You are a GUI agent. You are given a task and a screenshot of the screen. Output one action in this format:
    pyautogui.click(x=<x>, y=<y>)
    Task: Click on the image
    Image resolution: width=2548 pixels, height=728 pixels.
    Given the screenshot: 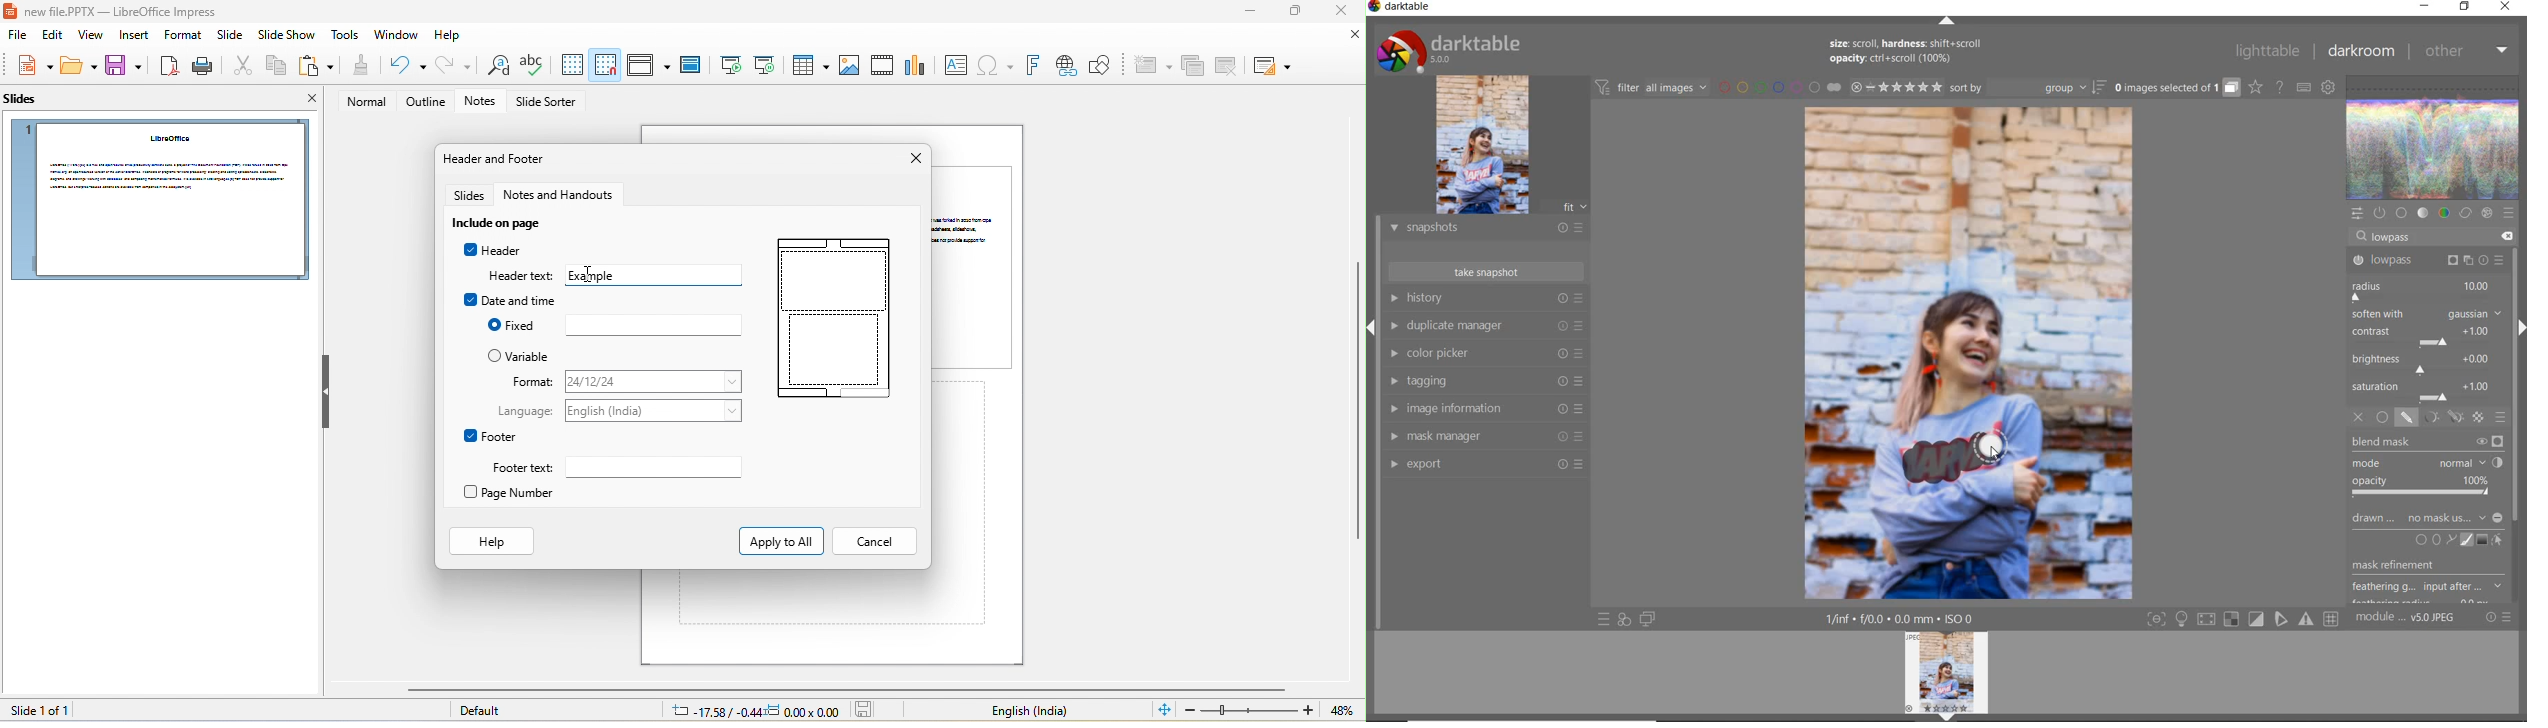 What is the action you would take?
    pyautogui.click(x=849, y=66)
    